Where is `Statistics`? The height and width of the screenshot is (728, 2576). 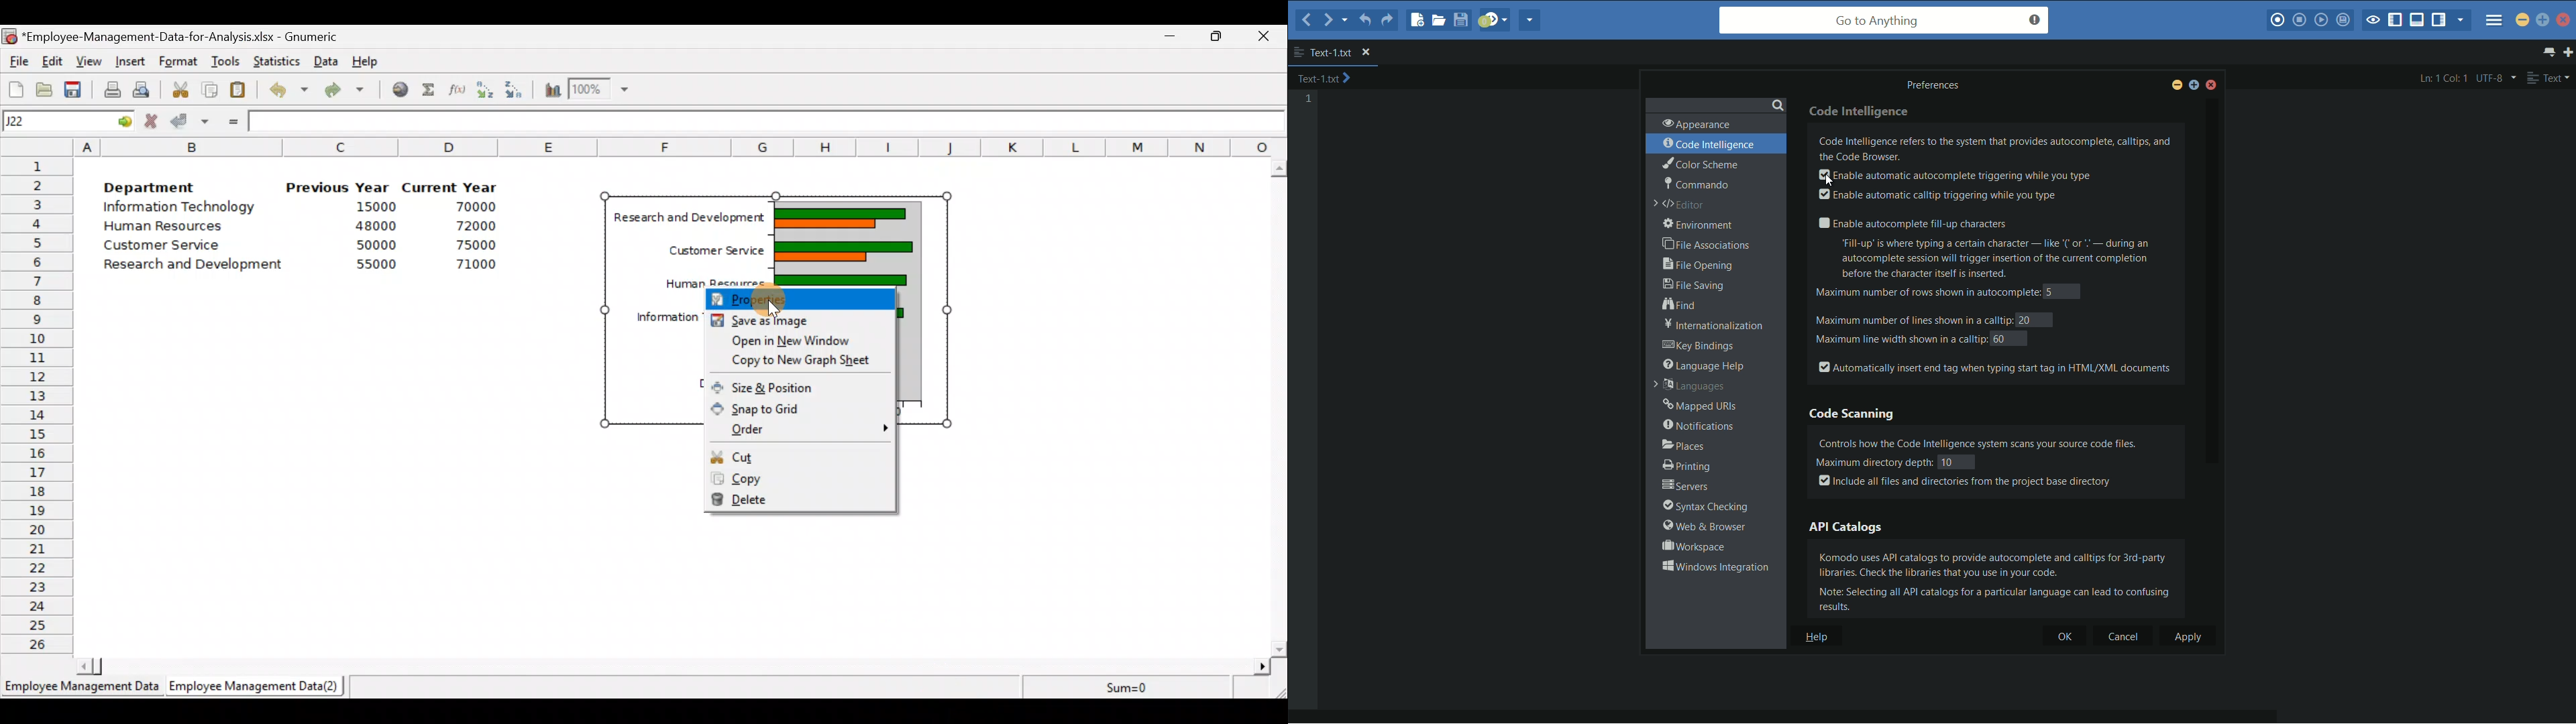 Statistics is located at coordinates (278, 58).